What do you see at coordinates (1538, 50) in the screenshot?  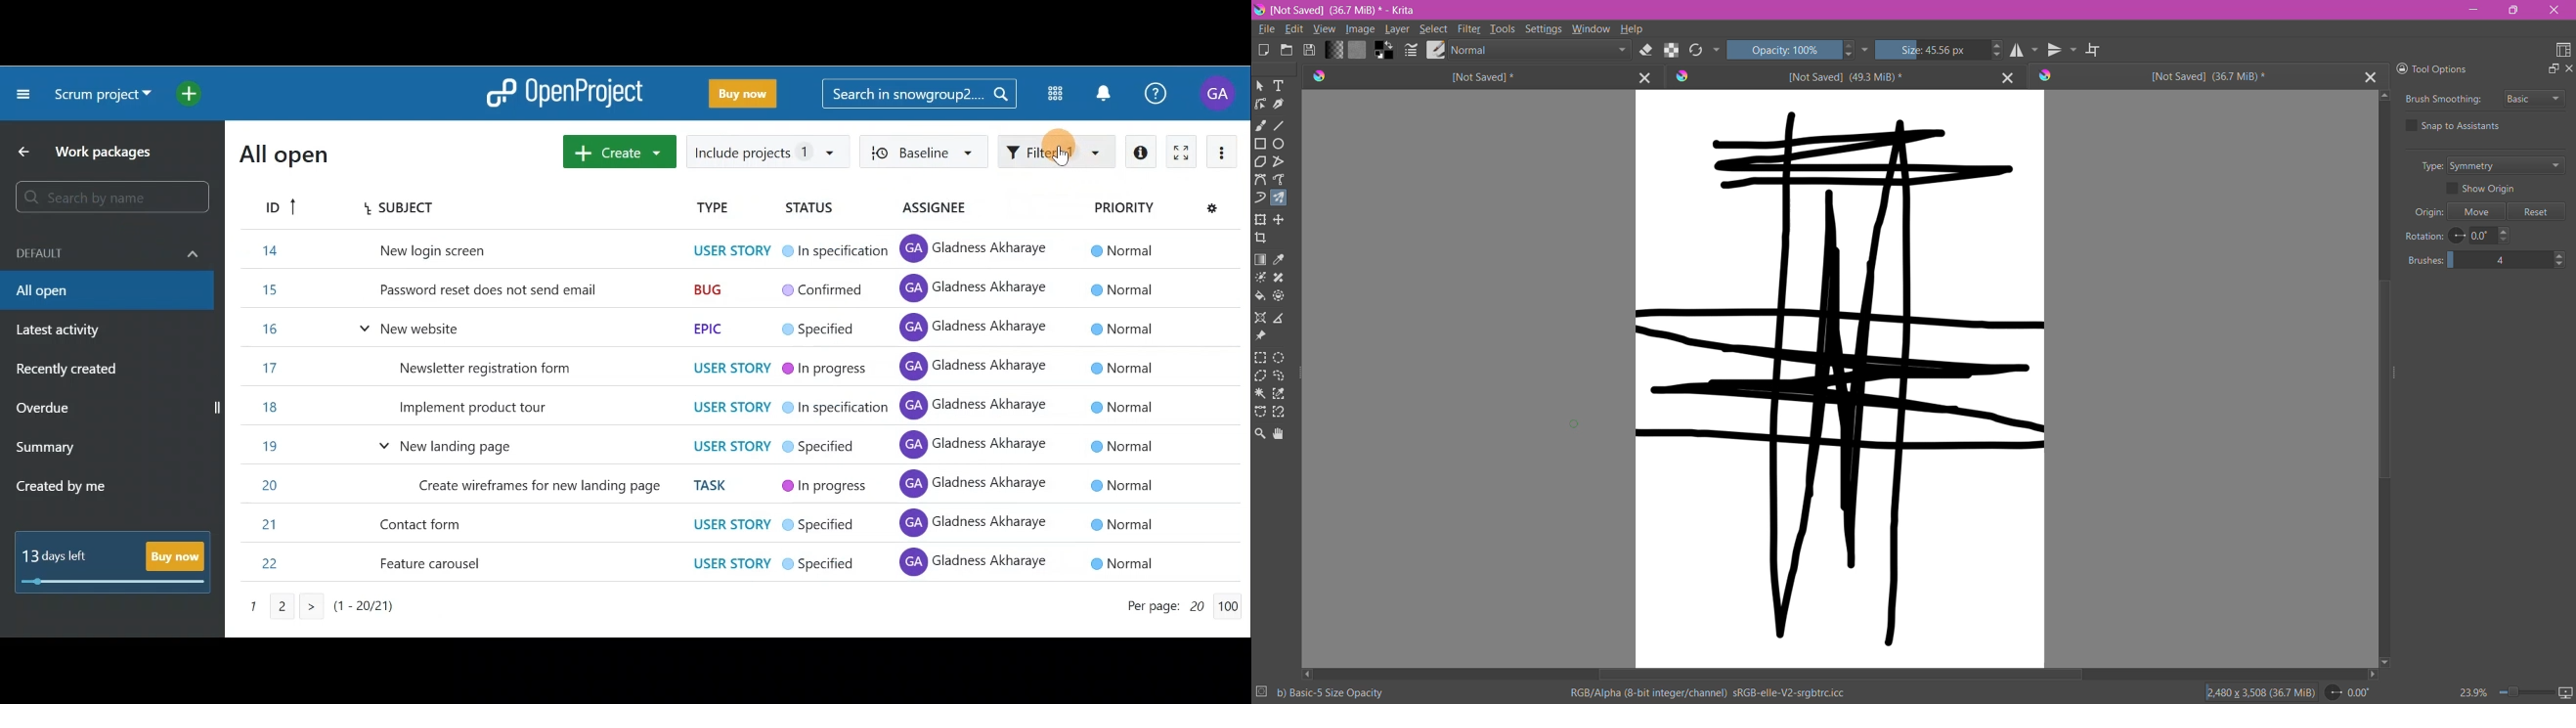 I see `Blending Mode` at bounding box center [1538, 50].